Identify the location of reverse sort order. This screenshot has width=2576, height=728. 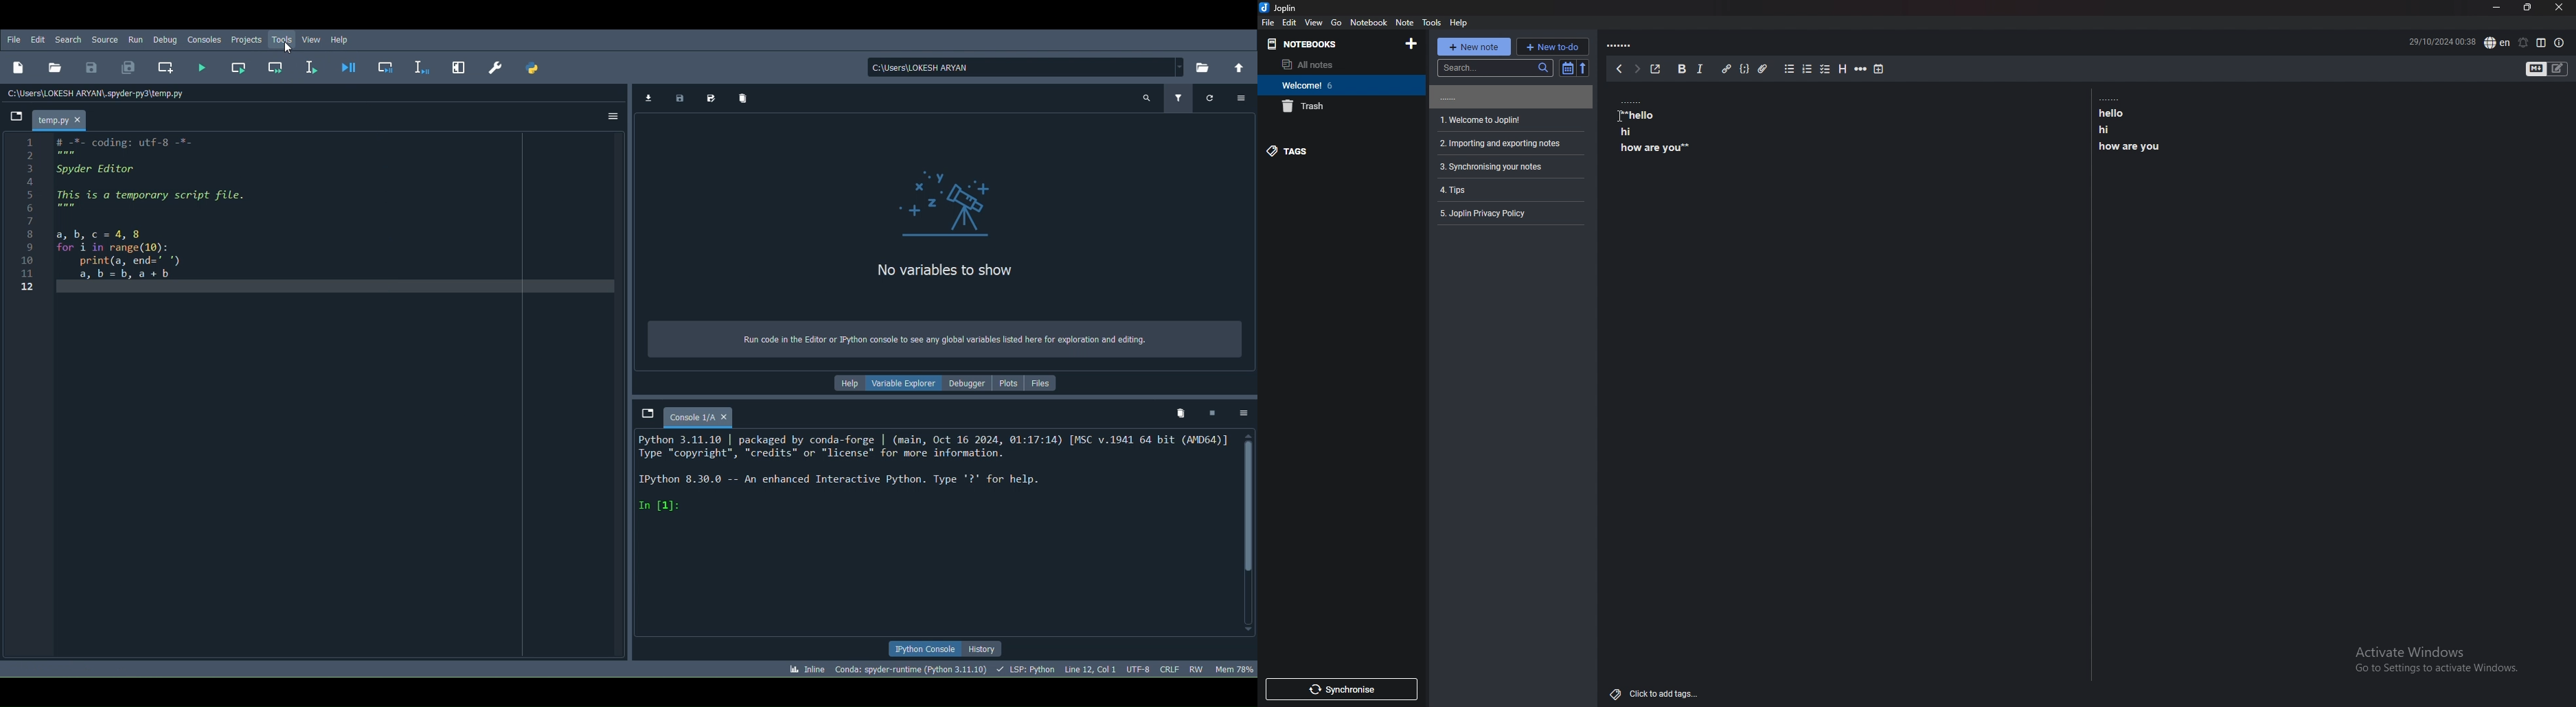
(1584, 68).